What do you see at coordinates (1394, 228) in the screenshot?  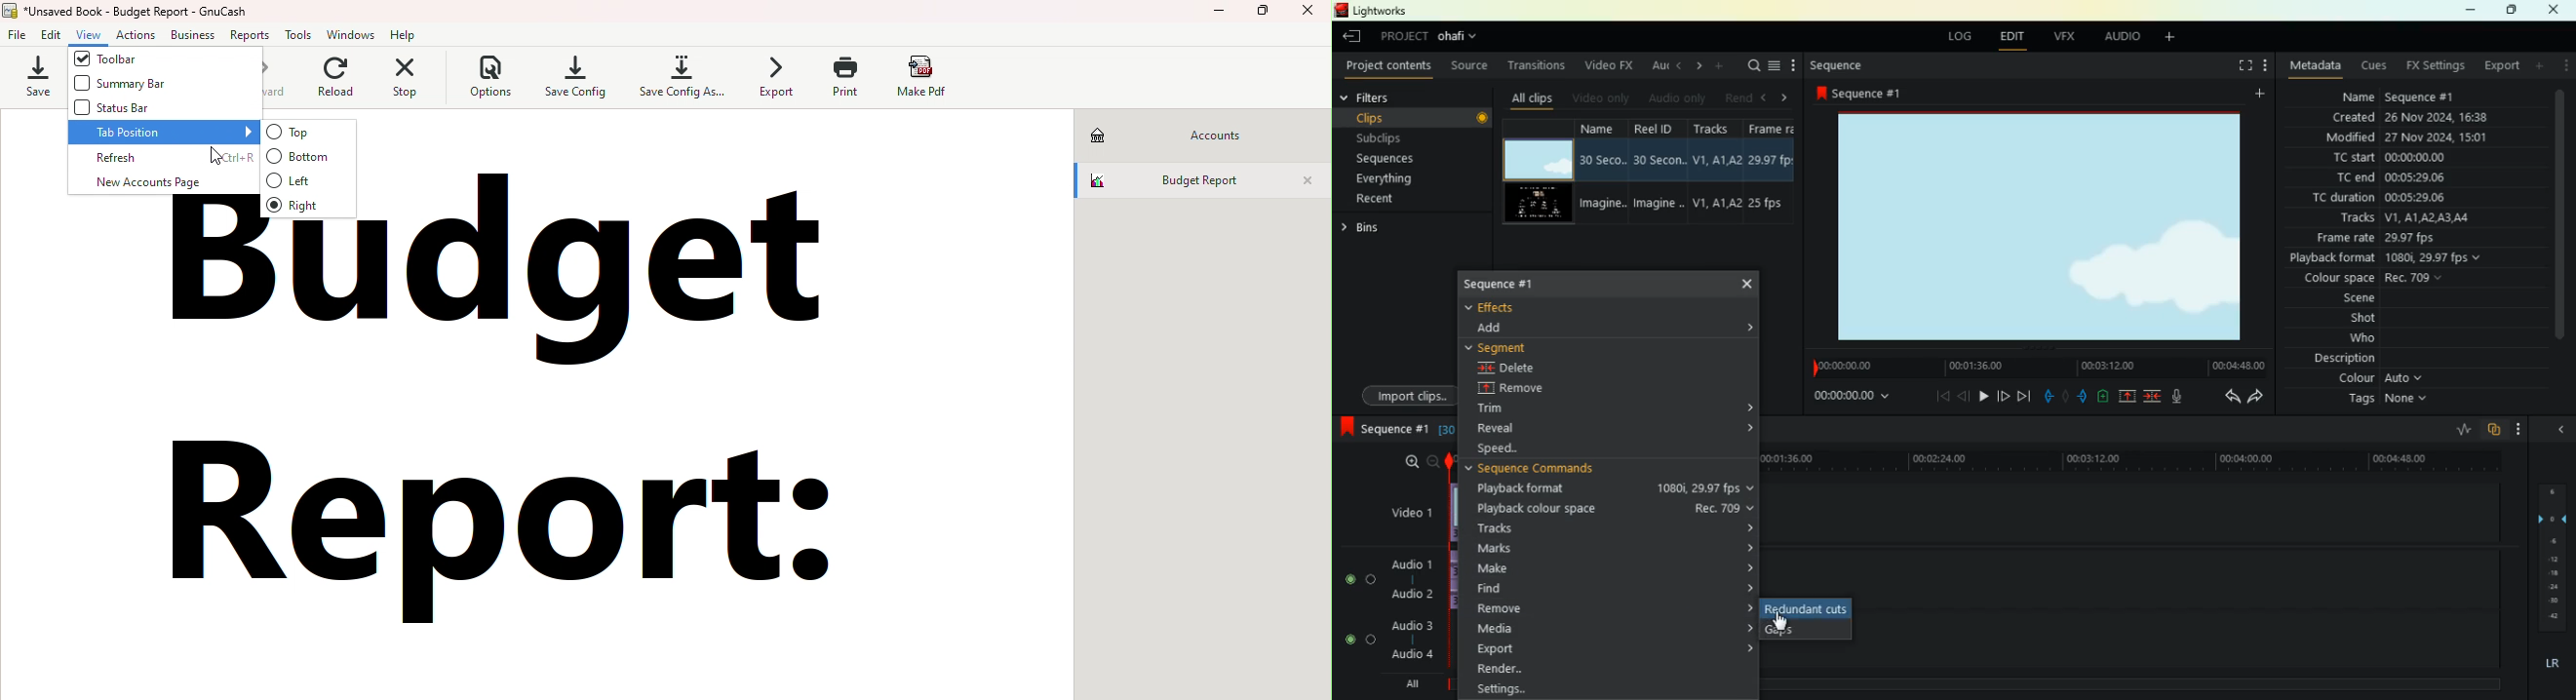 I see `bins` at bounding box center [1394, 228].